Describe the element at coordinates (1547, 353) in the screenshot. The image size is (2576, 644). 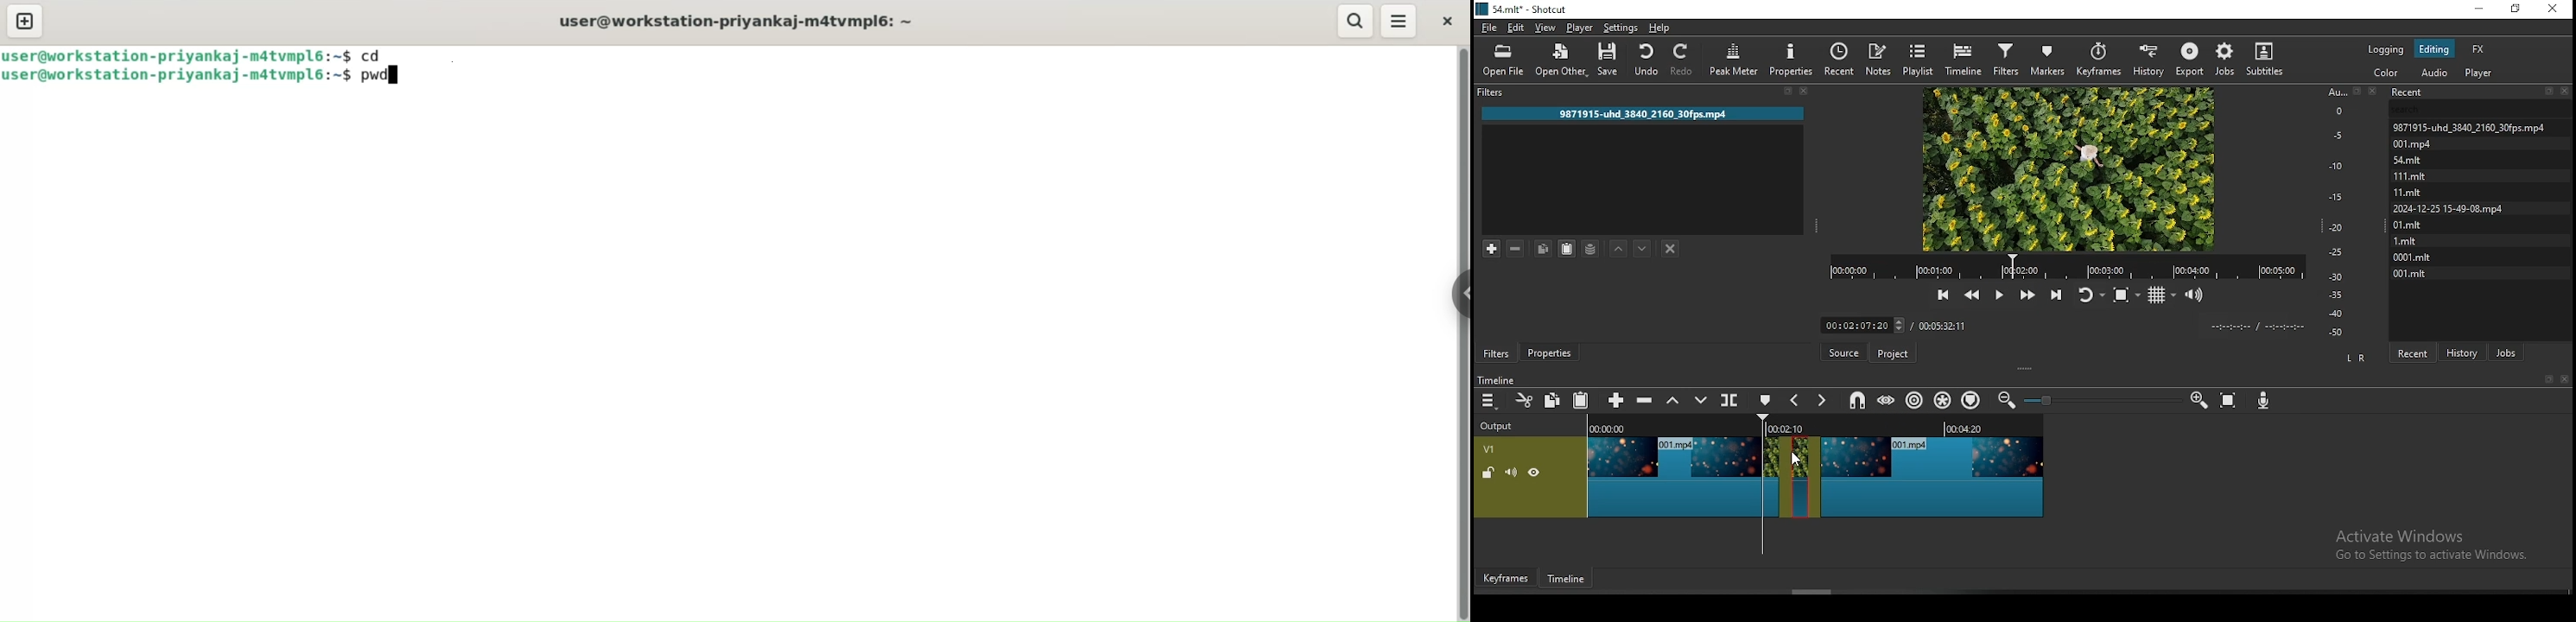
I see `properties` at that location.